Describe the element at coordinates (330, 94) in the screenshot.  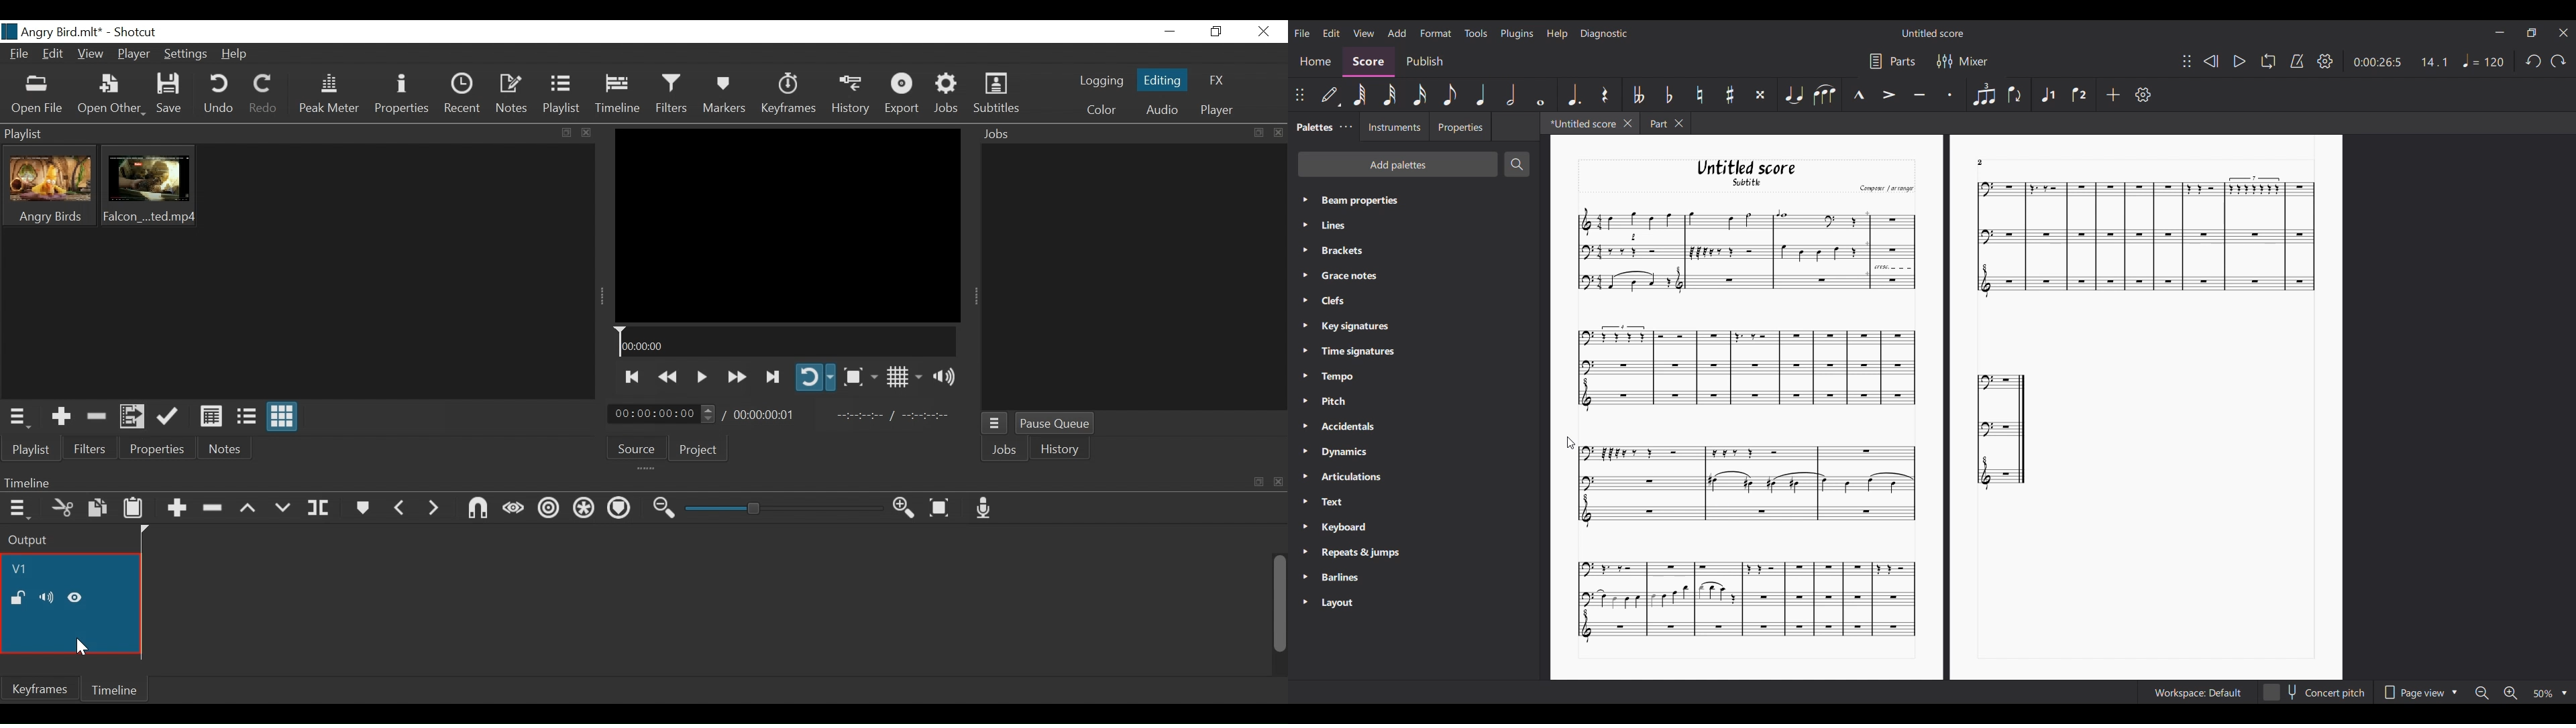
I see `Peak` at that location.